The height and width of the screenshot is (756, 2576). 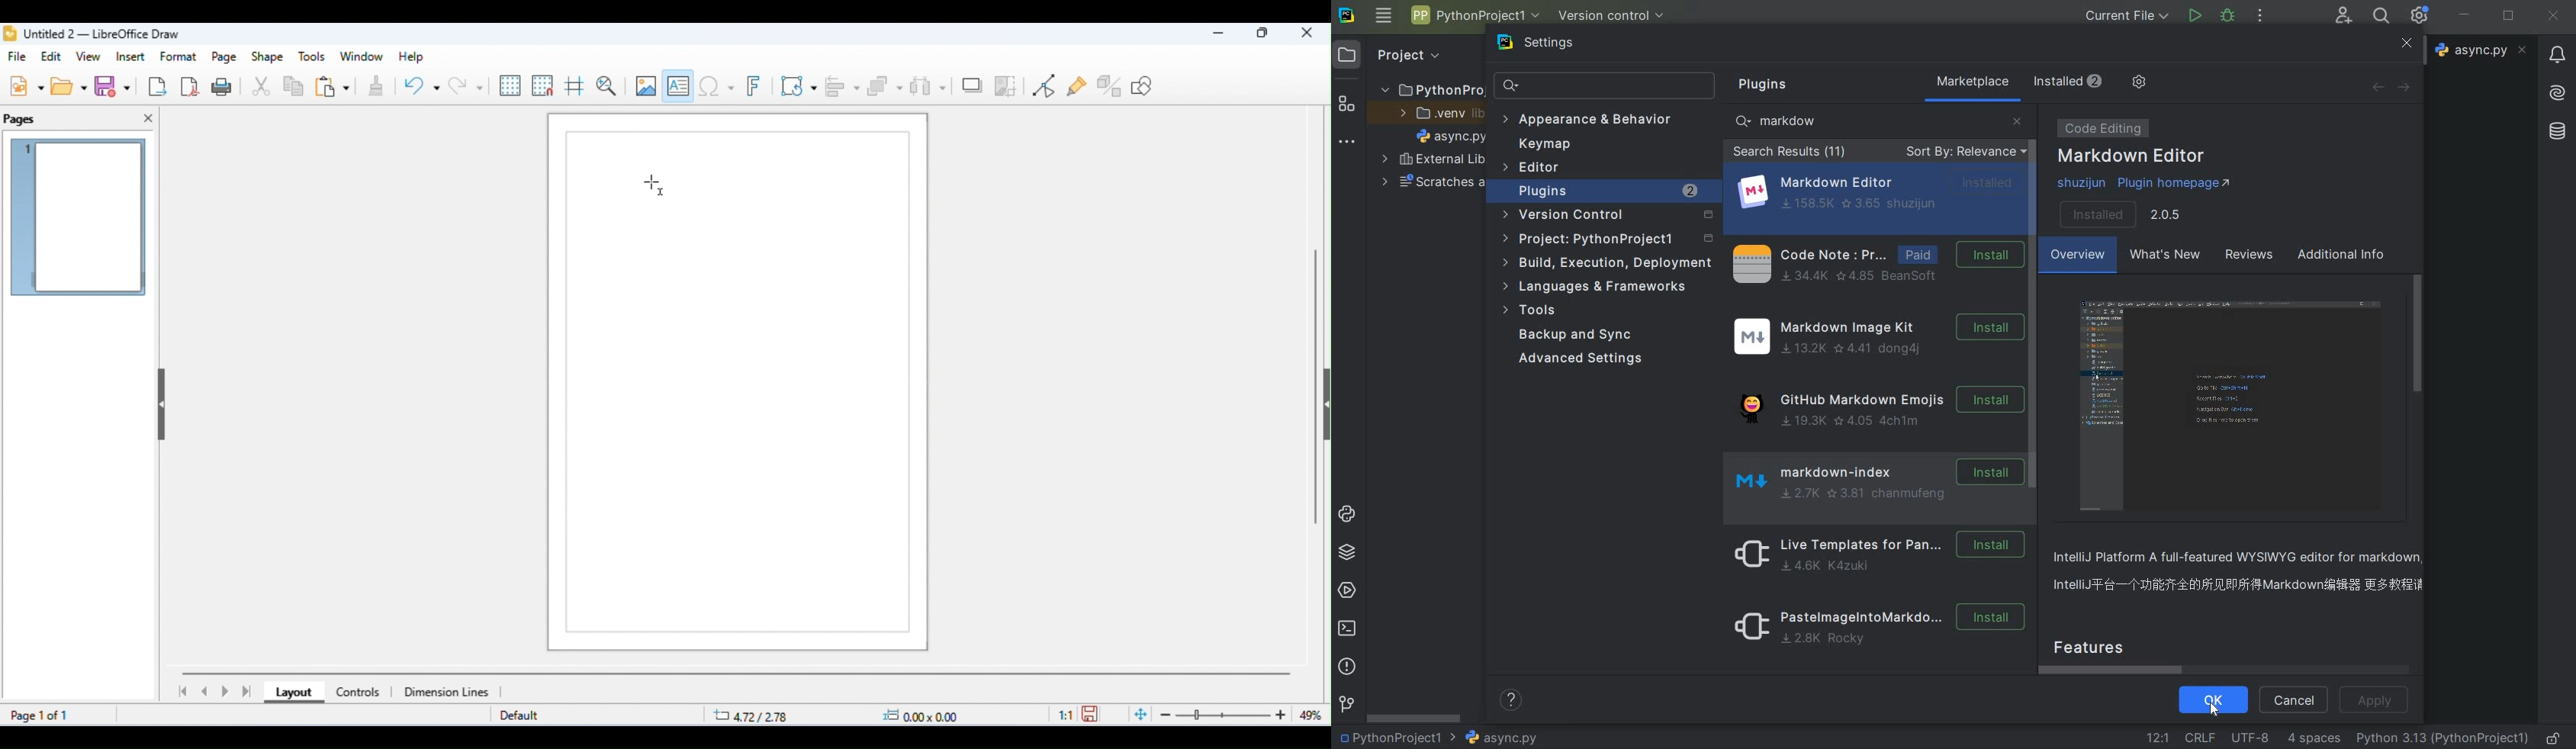 What do you see at coordinates (182, 691) in the screenshot?
I see `first page` at bounding box center [182, 691].